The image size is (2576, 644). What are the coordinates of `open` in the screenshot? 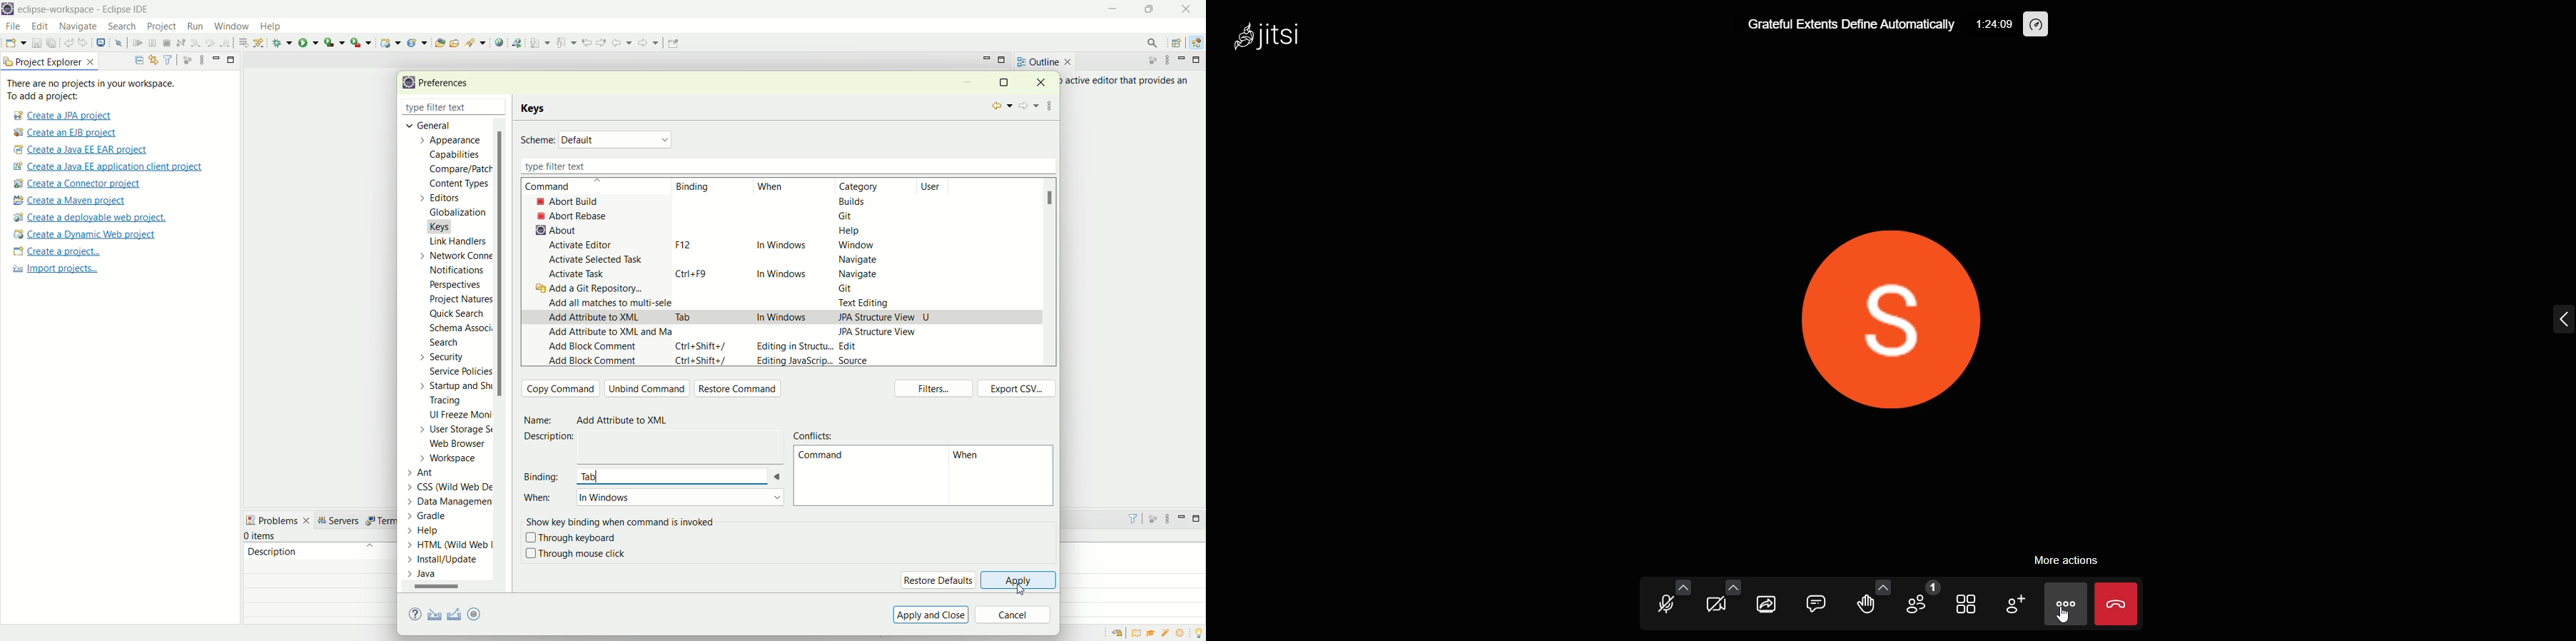 It's located at (16, 45).